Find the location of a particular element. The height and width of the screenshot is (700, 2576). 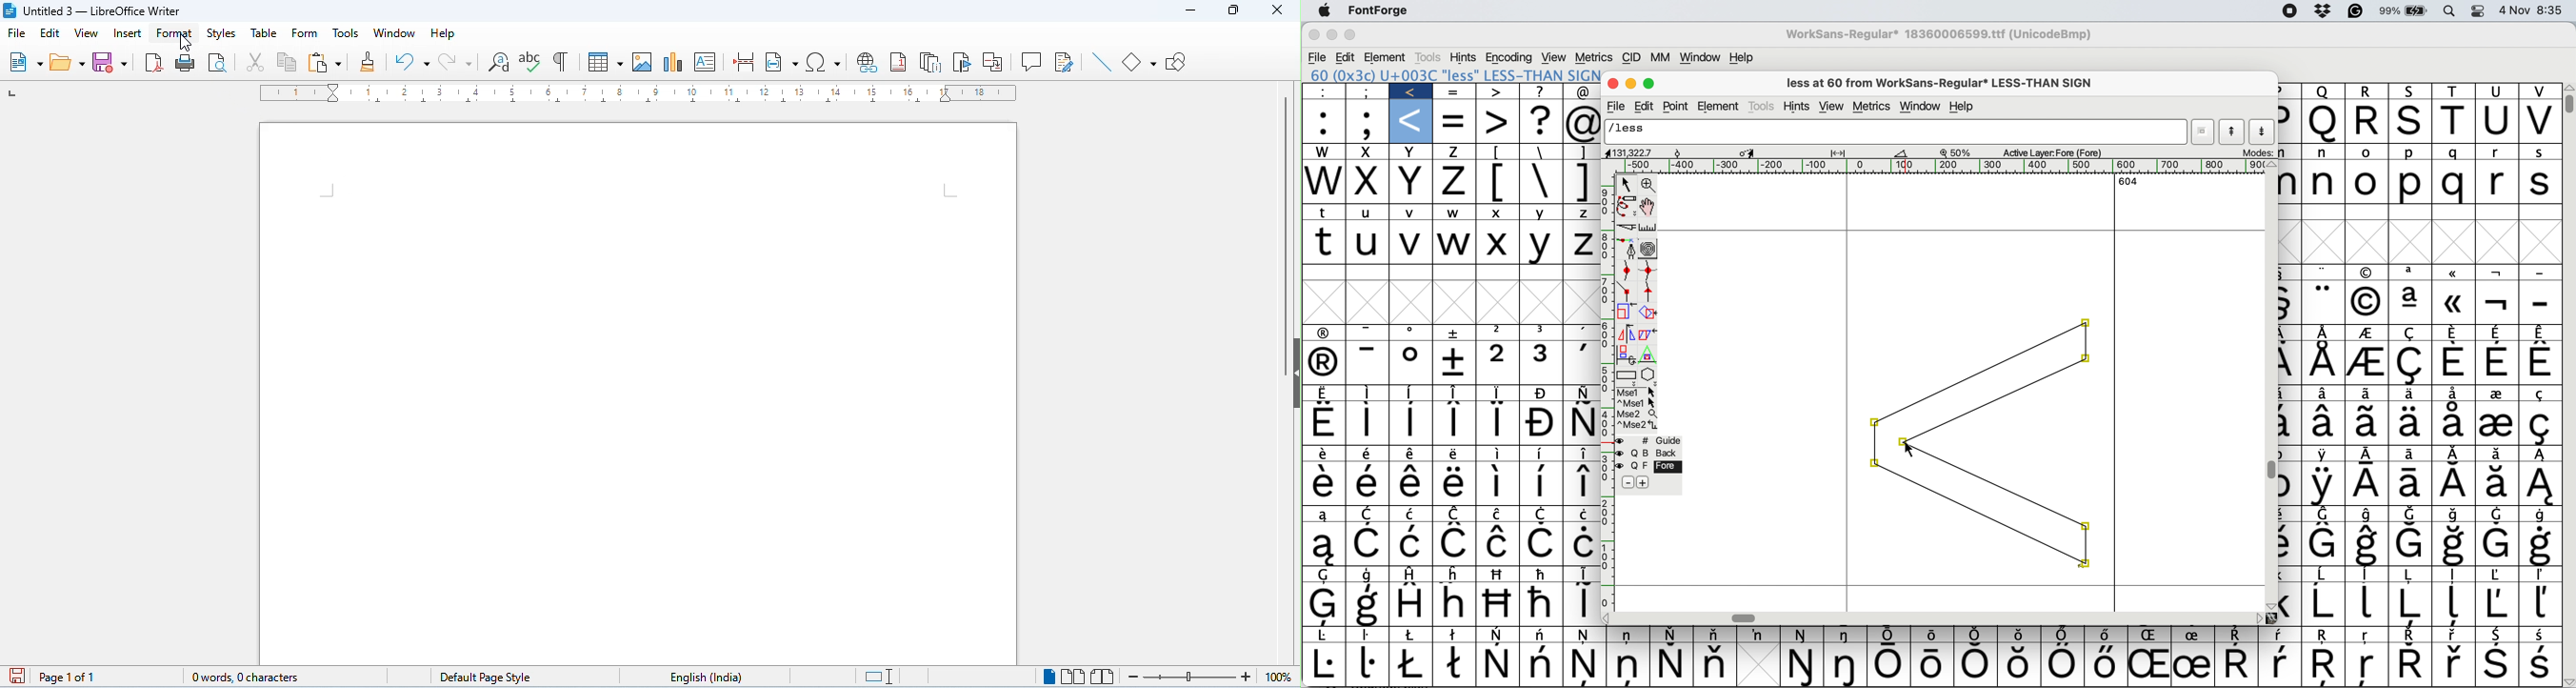

s is located at coordinates (2412, 122).